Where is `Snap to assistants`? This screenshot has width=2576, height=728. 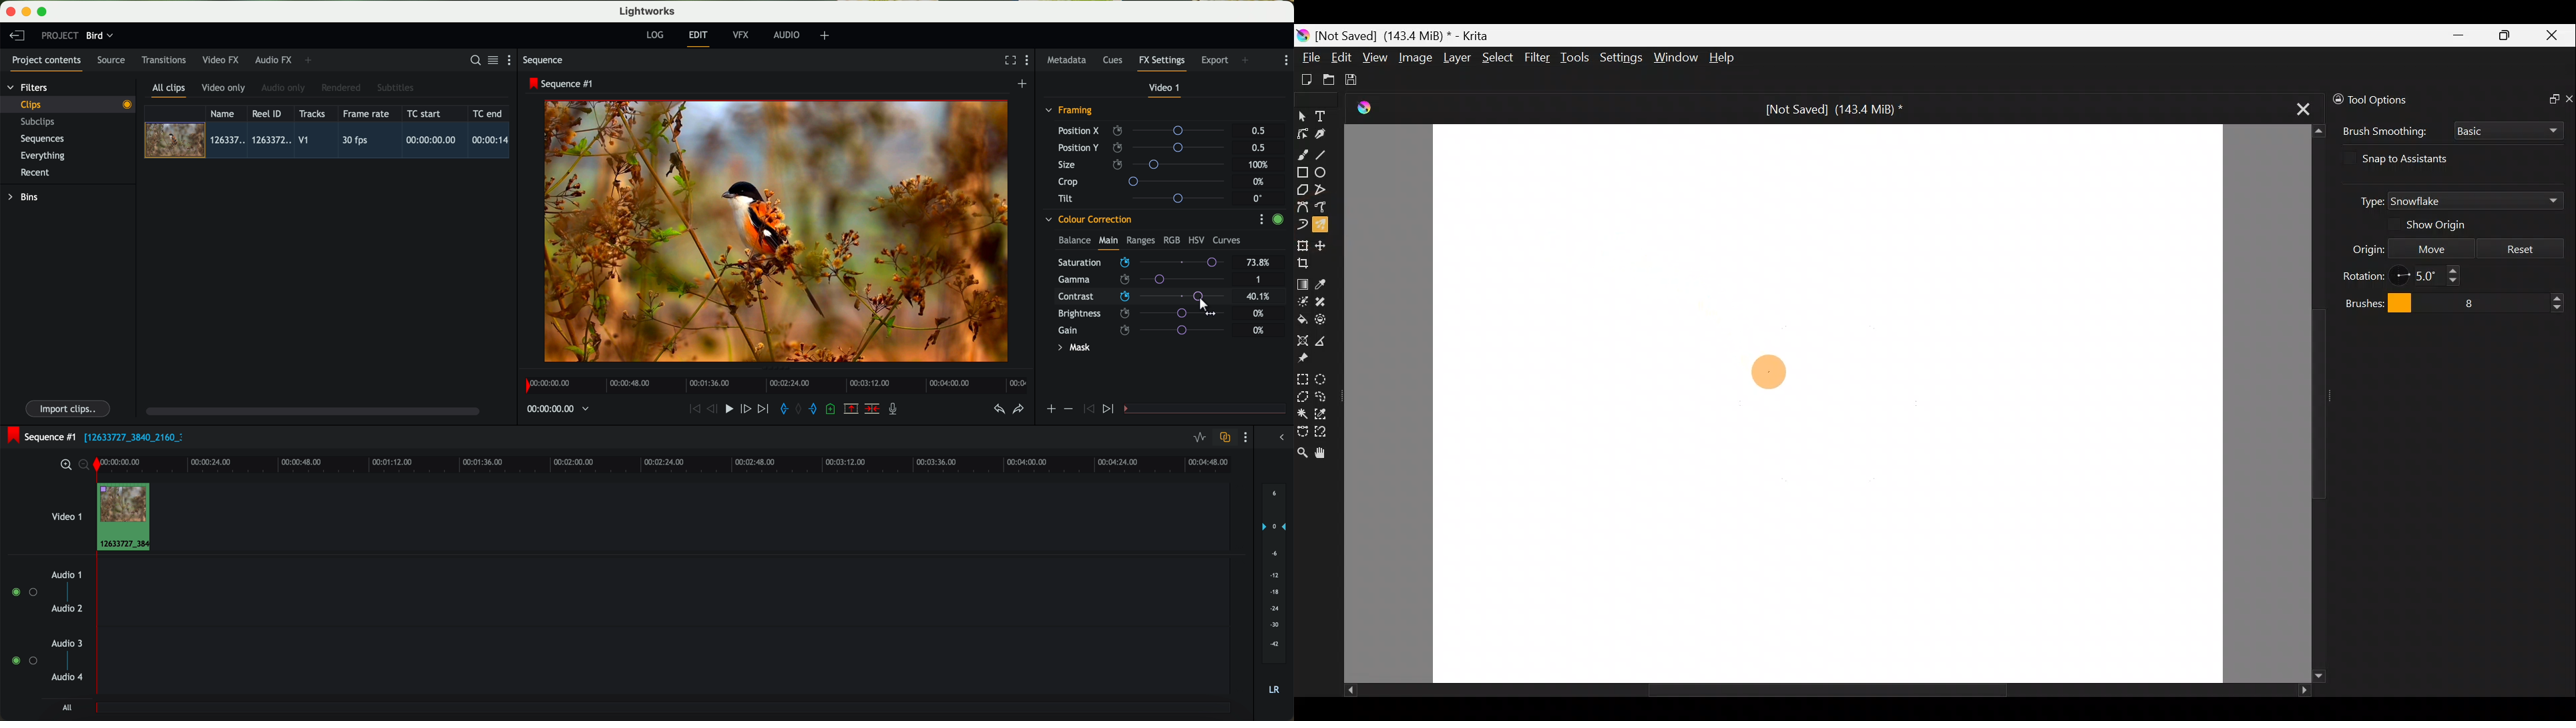 Snap to assistants is located at coordinates (2416, 158).